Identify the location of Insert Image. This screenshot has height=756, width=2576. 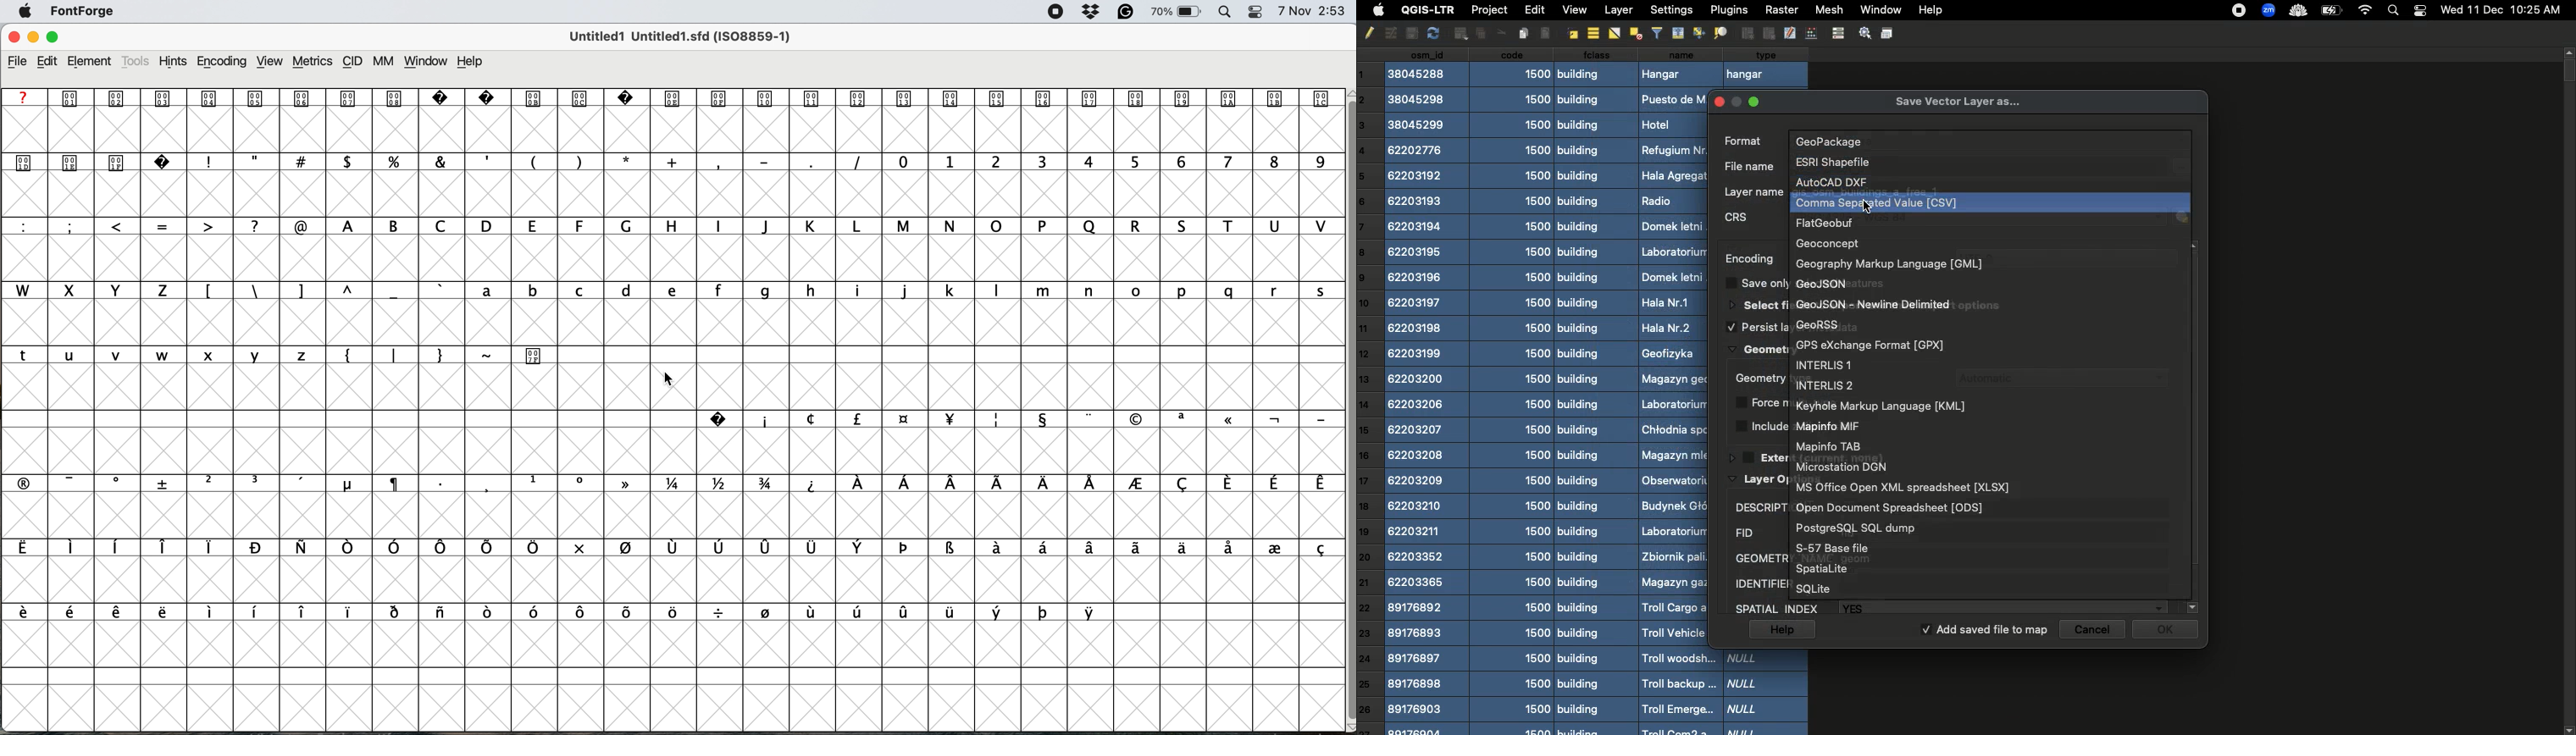
(1524, 33).